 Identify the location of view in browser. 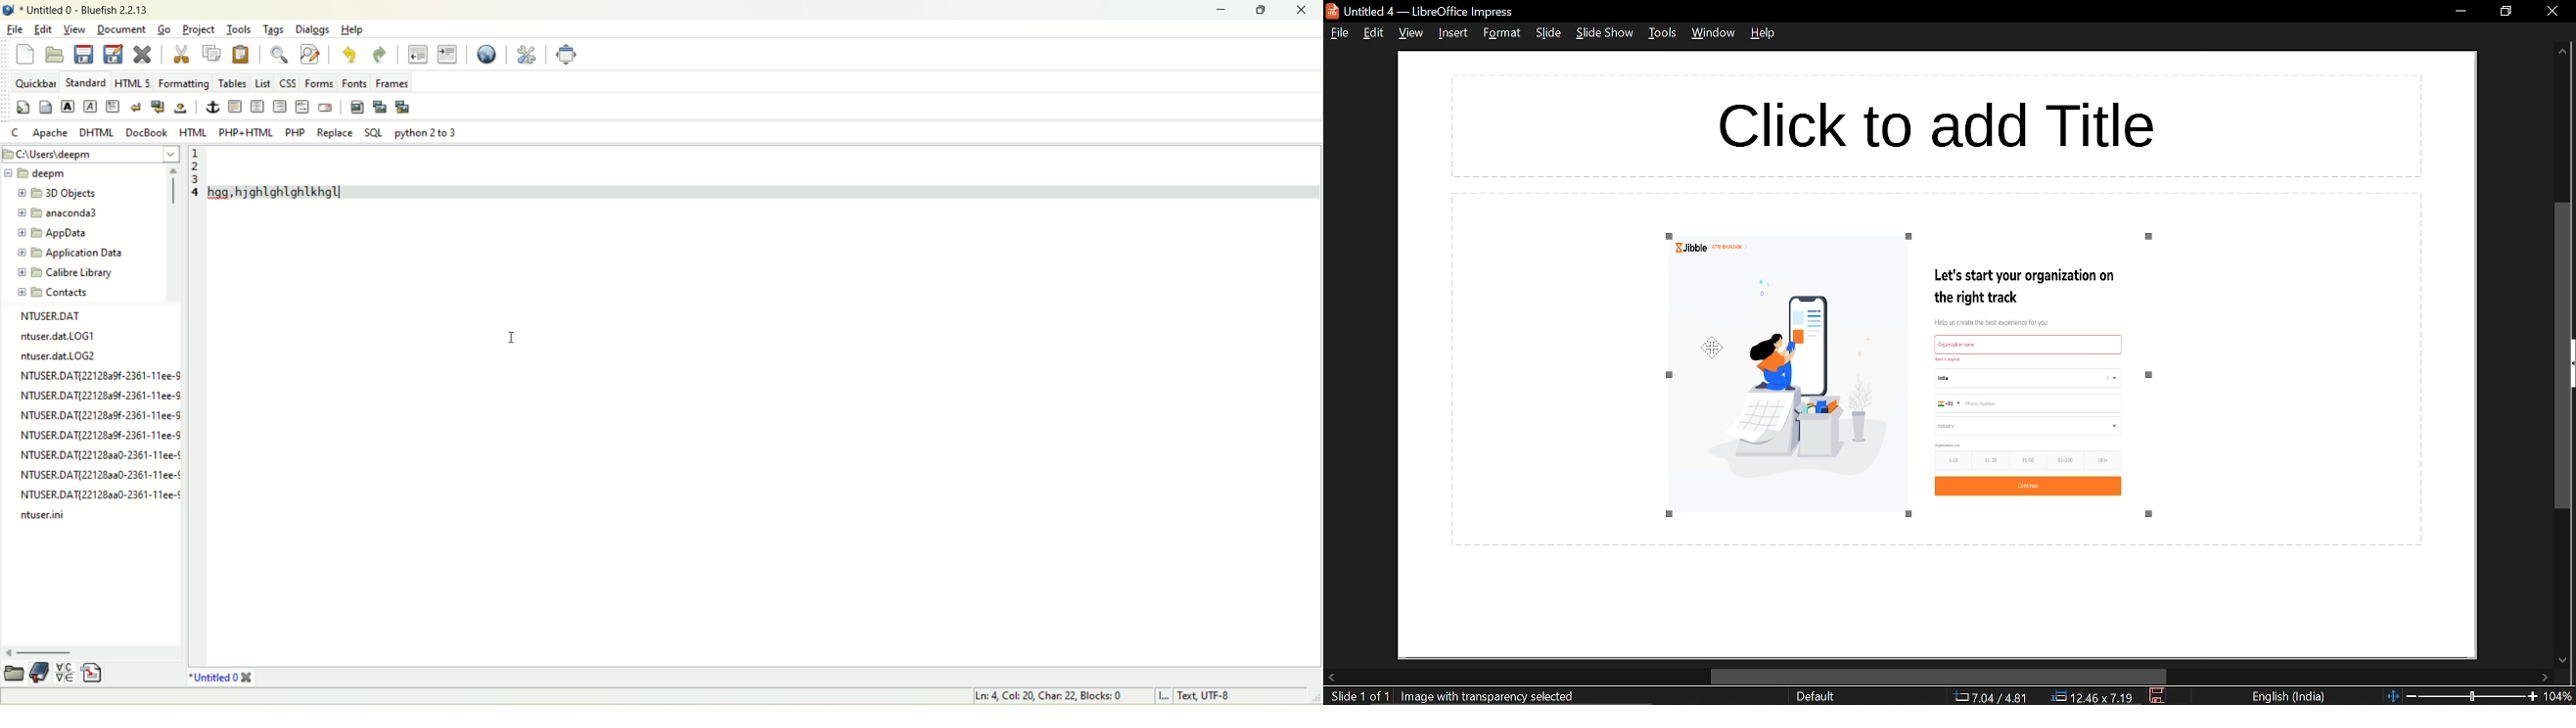
(487, 54).